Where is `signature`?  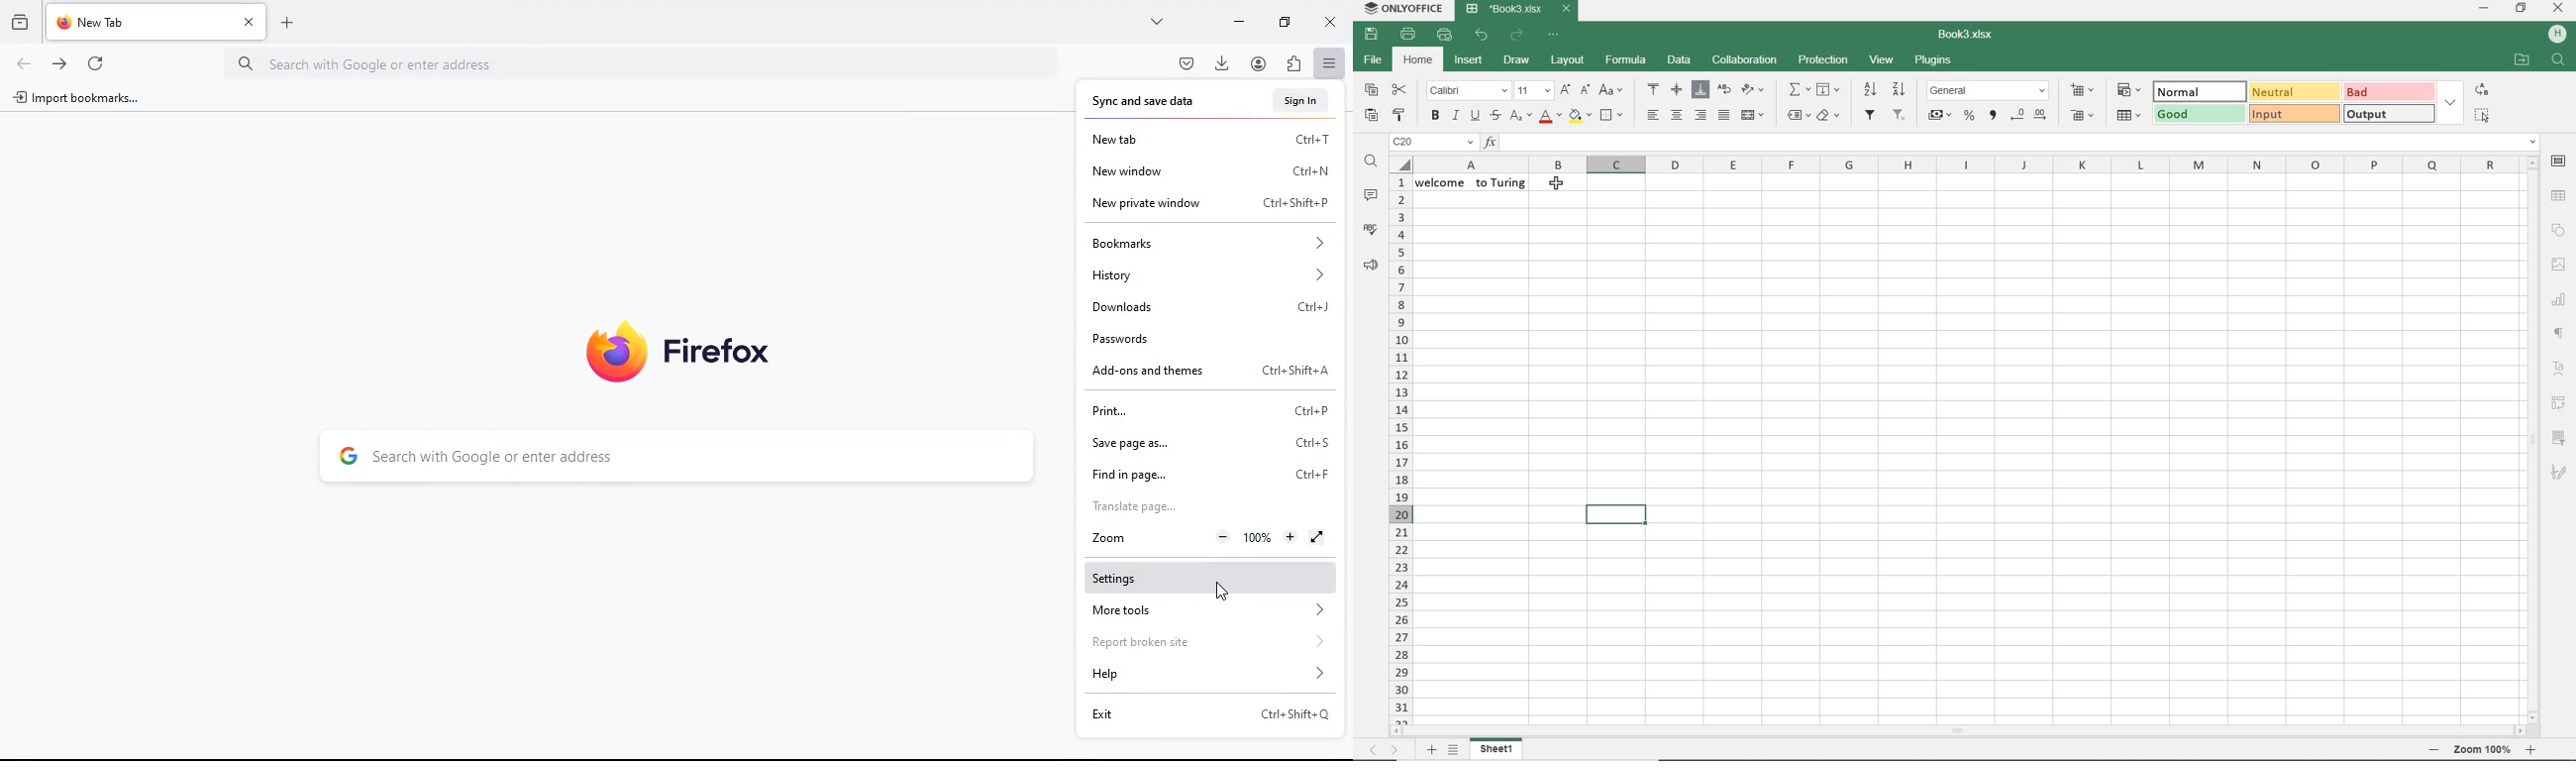
signature is located at coordinates (2562, 471).